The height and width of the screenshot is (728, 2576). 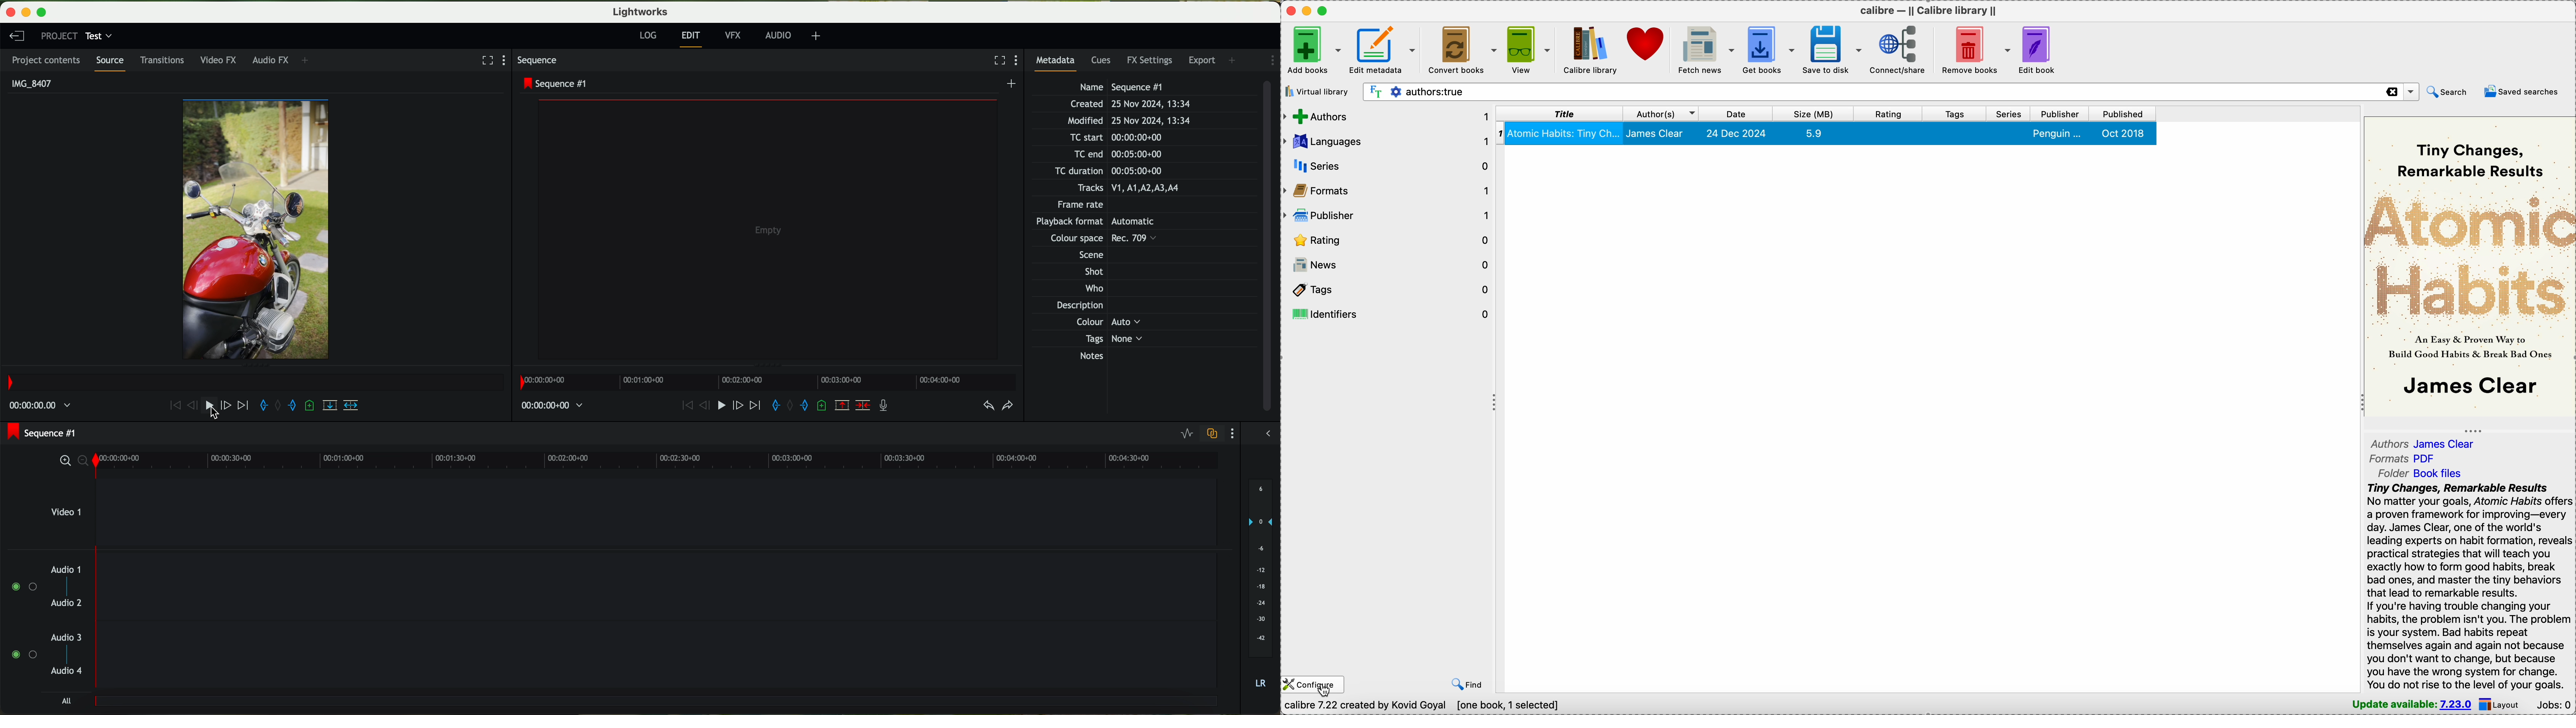 I want to click on create a new sequence, so click(x=1012, y=85).